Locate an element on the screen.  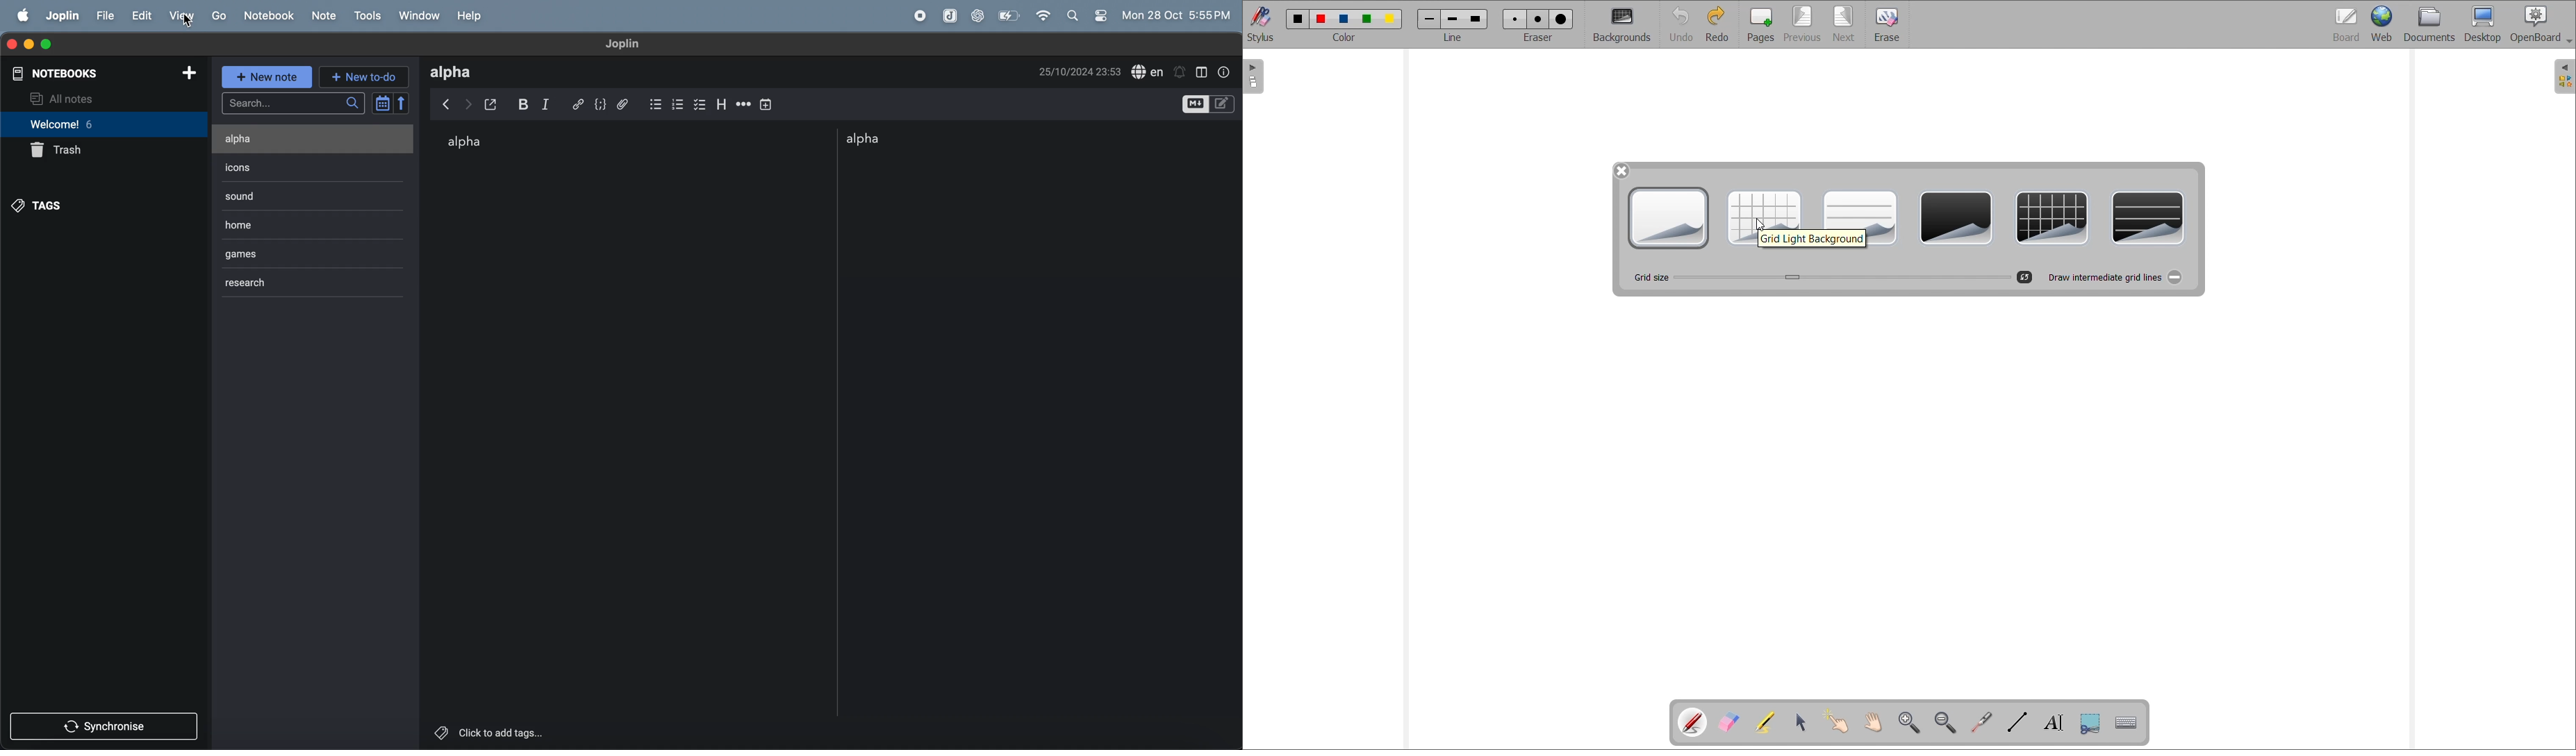
record is located at coordinates (923, 16).